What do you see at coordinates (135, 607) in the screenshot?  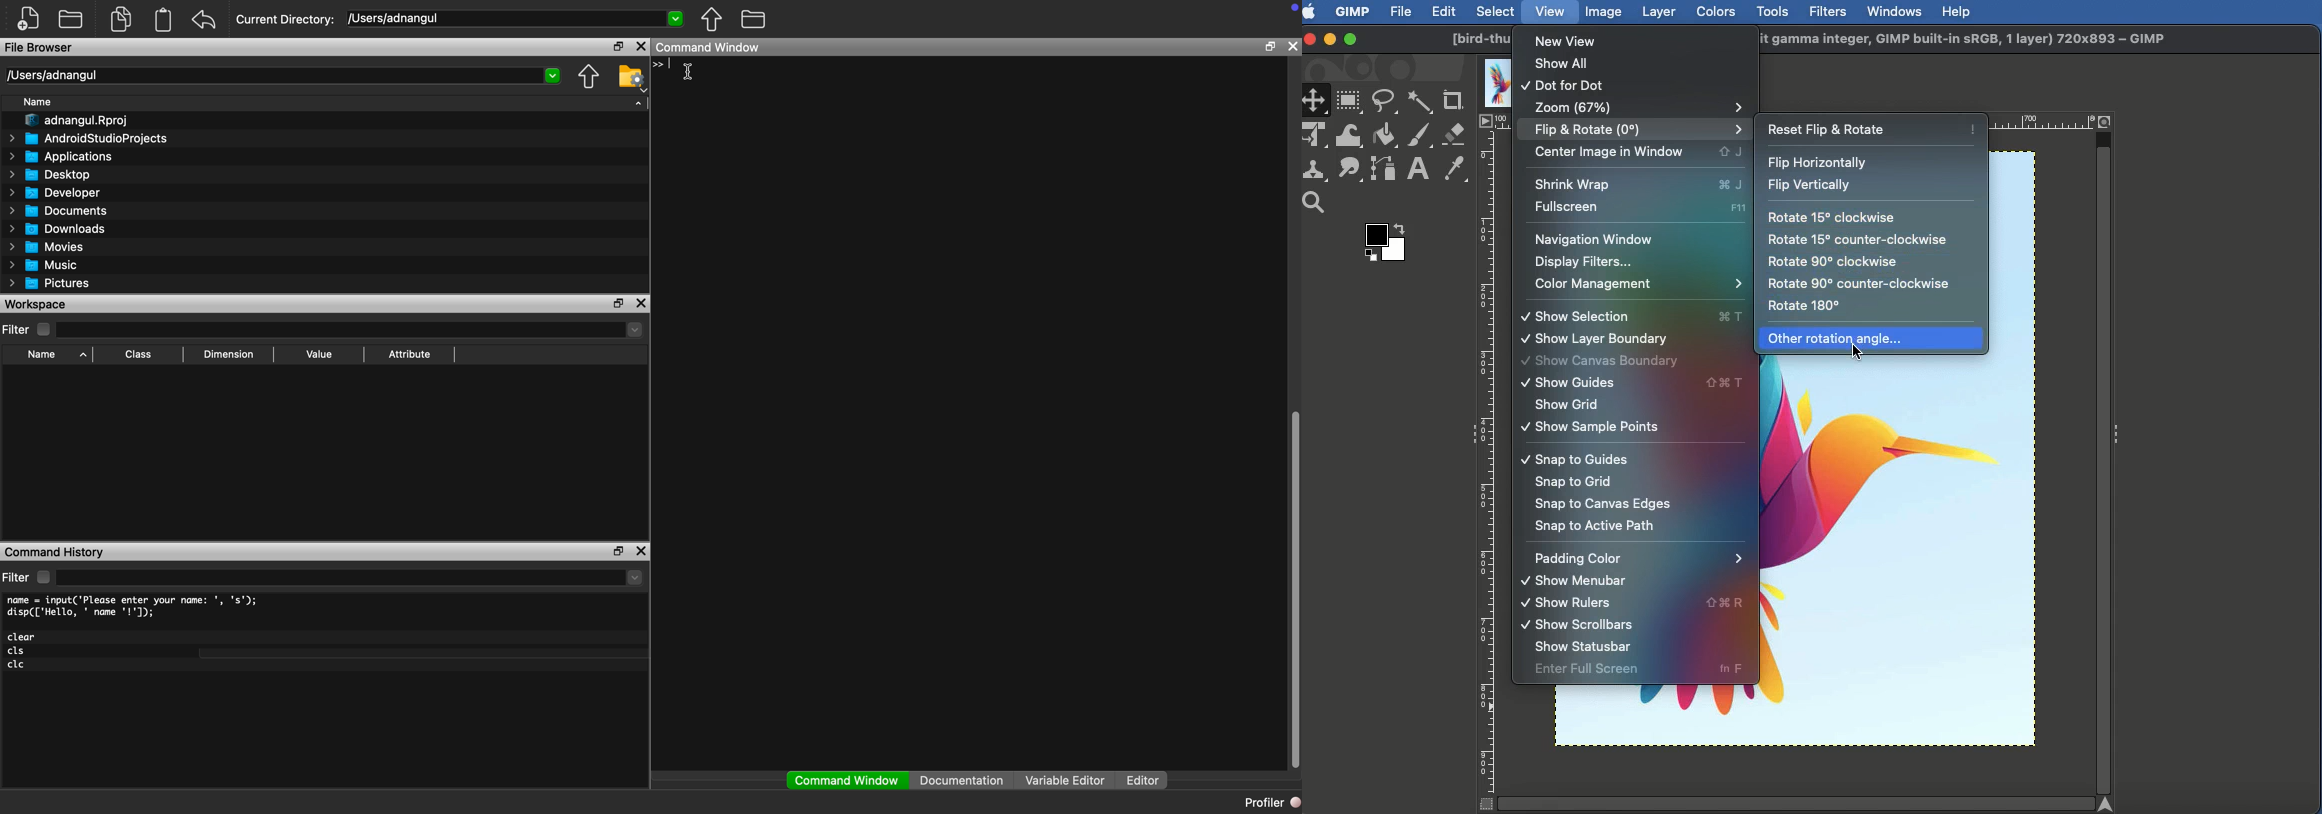 I see `name = input('Please enter your name: ', 's');
disp(['Hello, ' name '!']);` at bounding box center [135, 607].